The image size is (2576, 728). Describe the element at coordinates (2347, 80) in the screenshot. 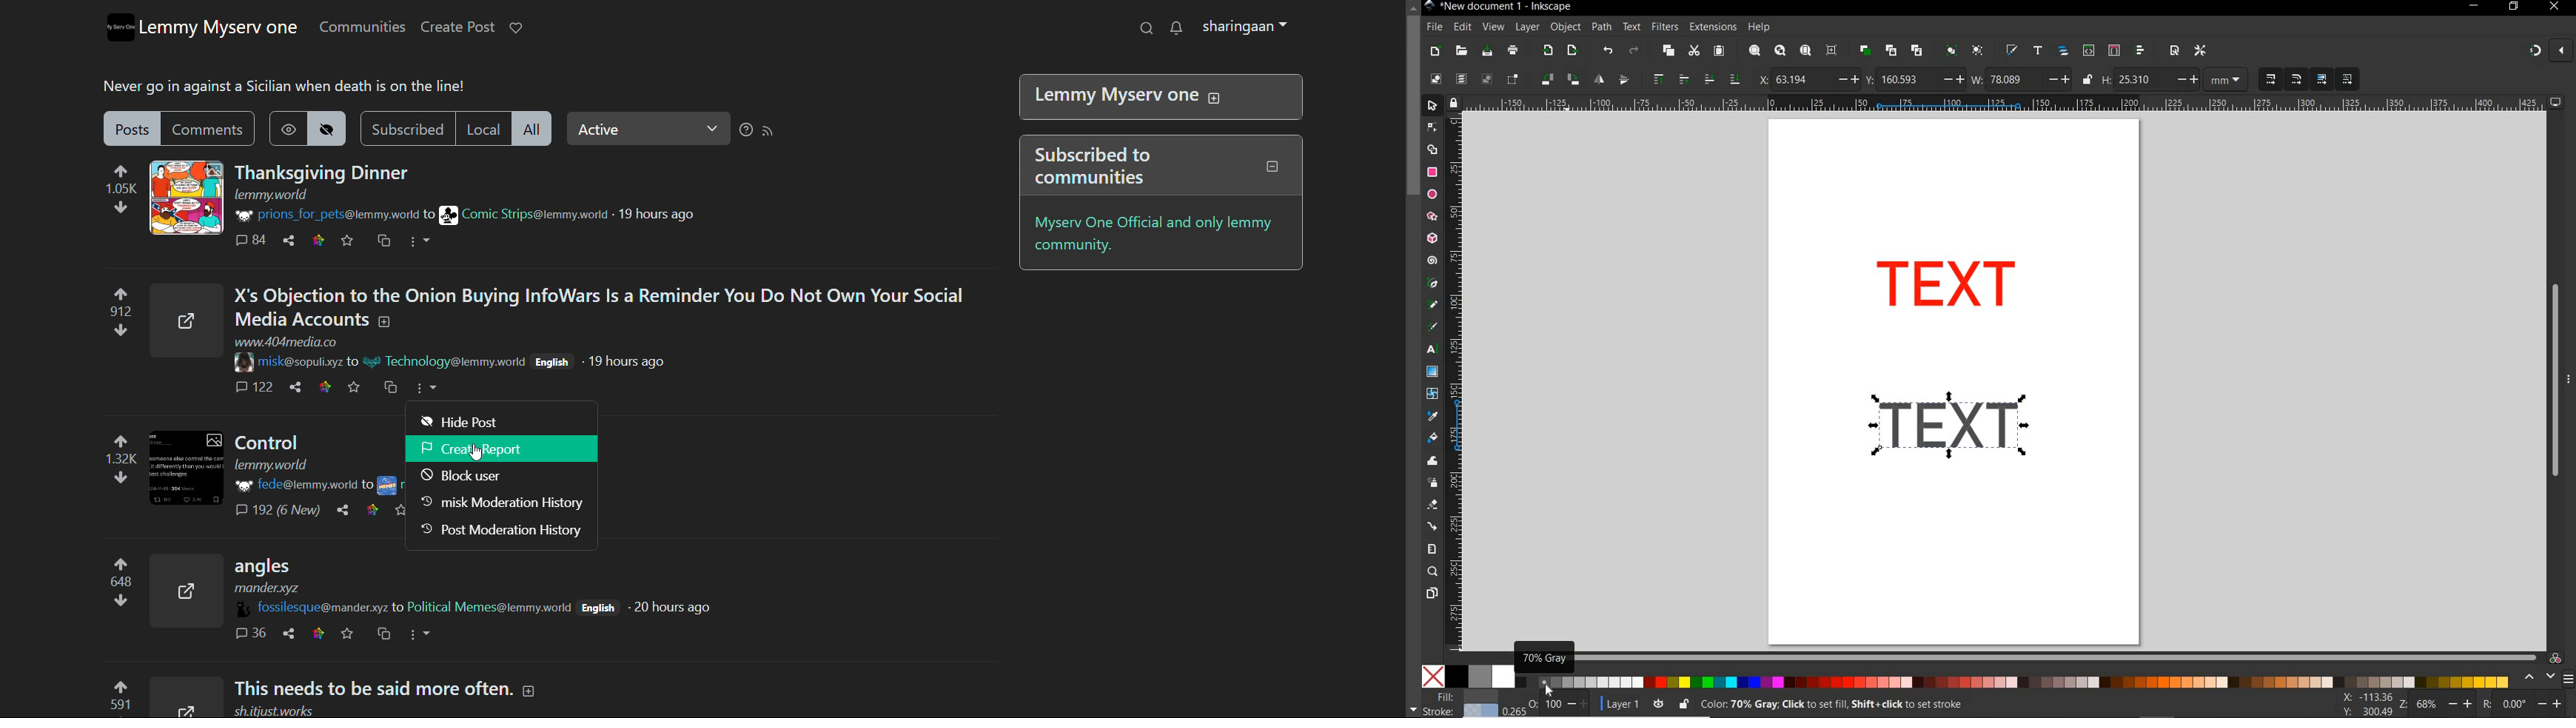

I see `MOVE PATTERNS` at that location.